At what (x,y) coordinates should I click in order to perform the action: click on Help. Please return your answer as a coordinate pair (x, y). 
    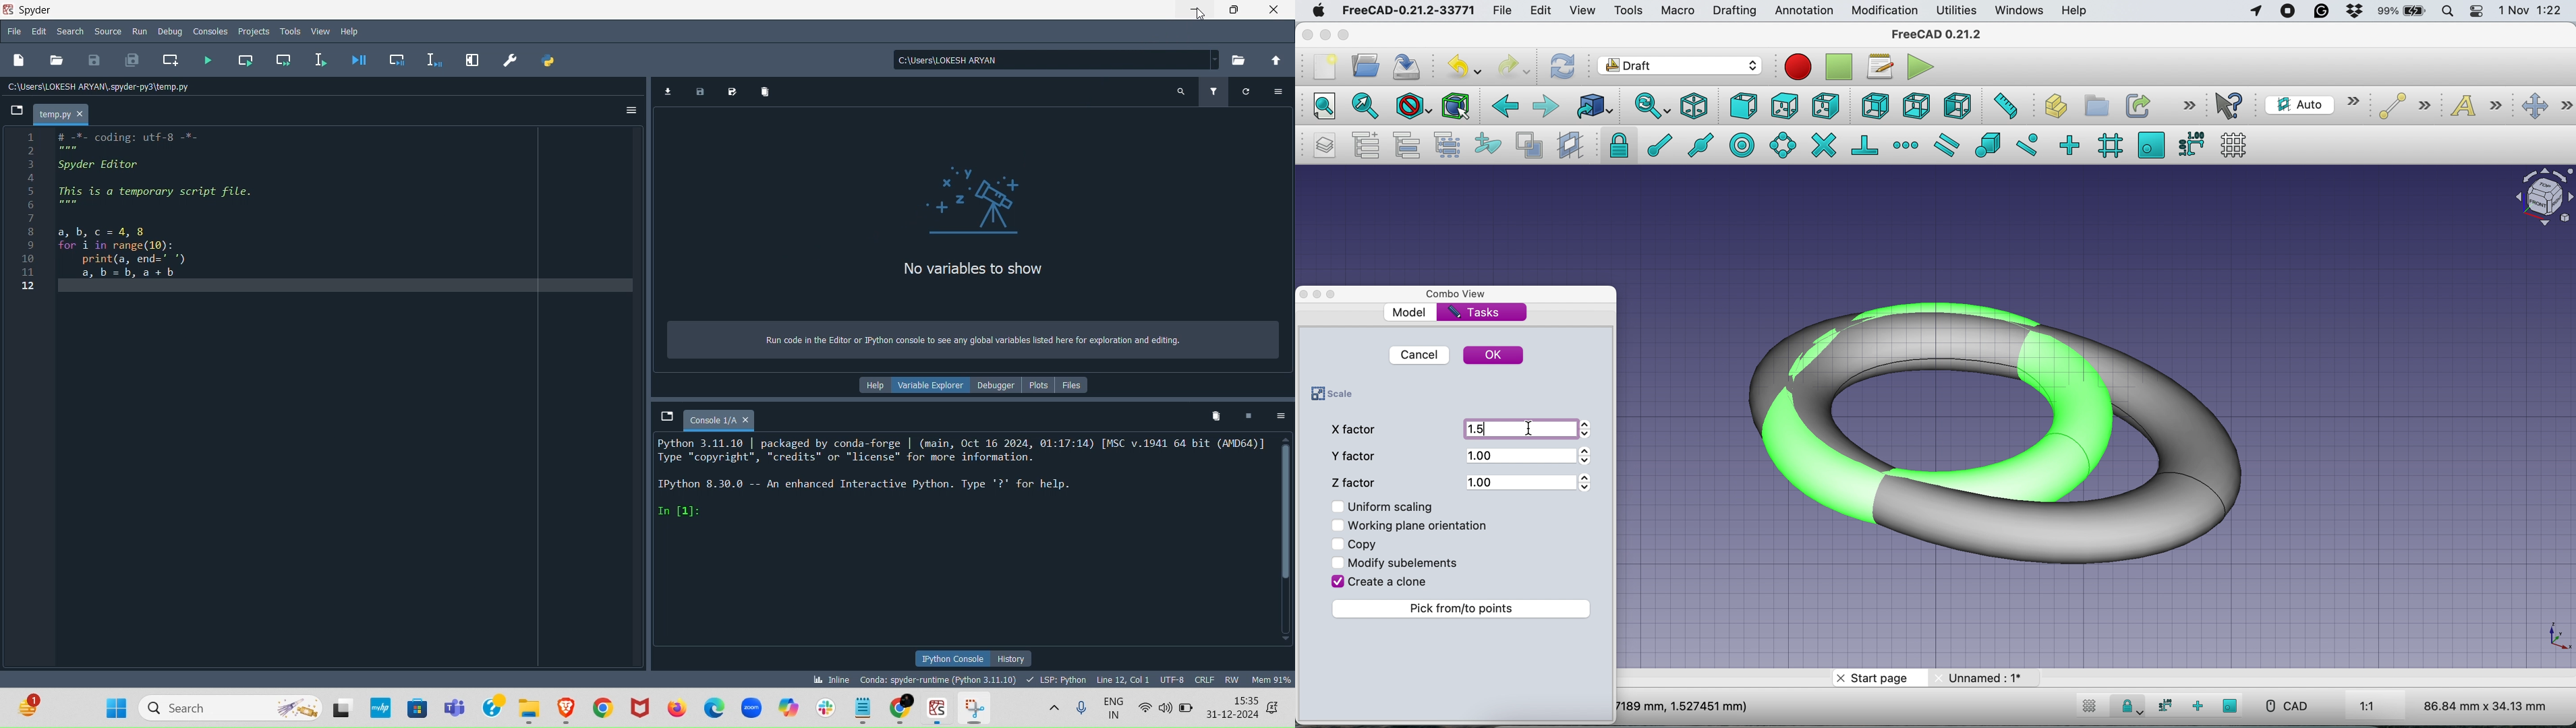
    Looking at the image, I should click on (870, 384).